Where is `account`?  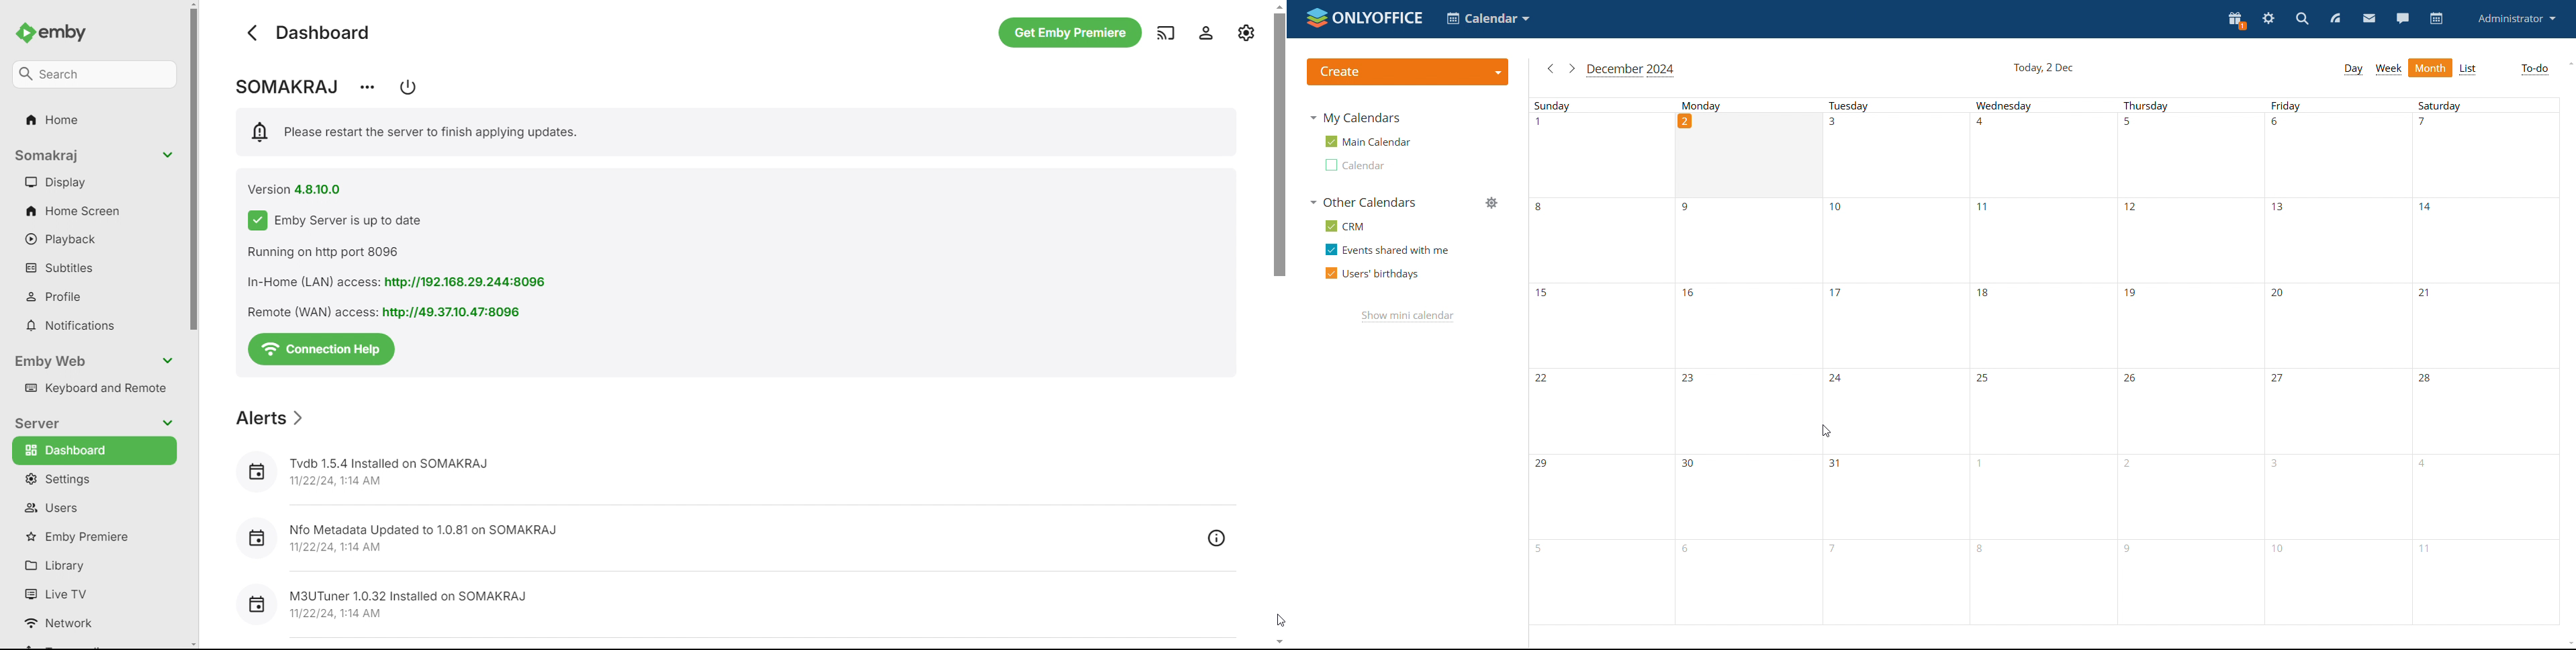
account is located at coordinates (1204, 32).